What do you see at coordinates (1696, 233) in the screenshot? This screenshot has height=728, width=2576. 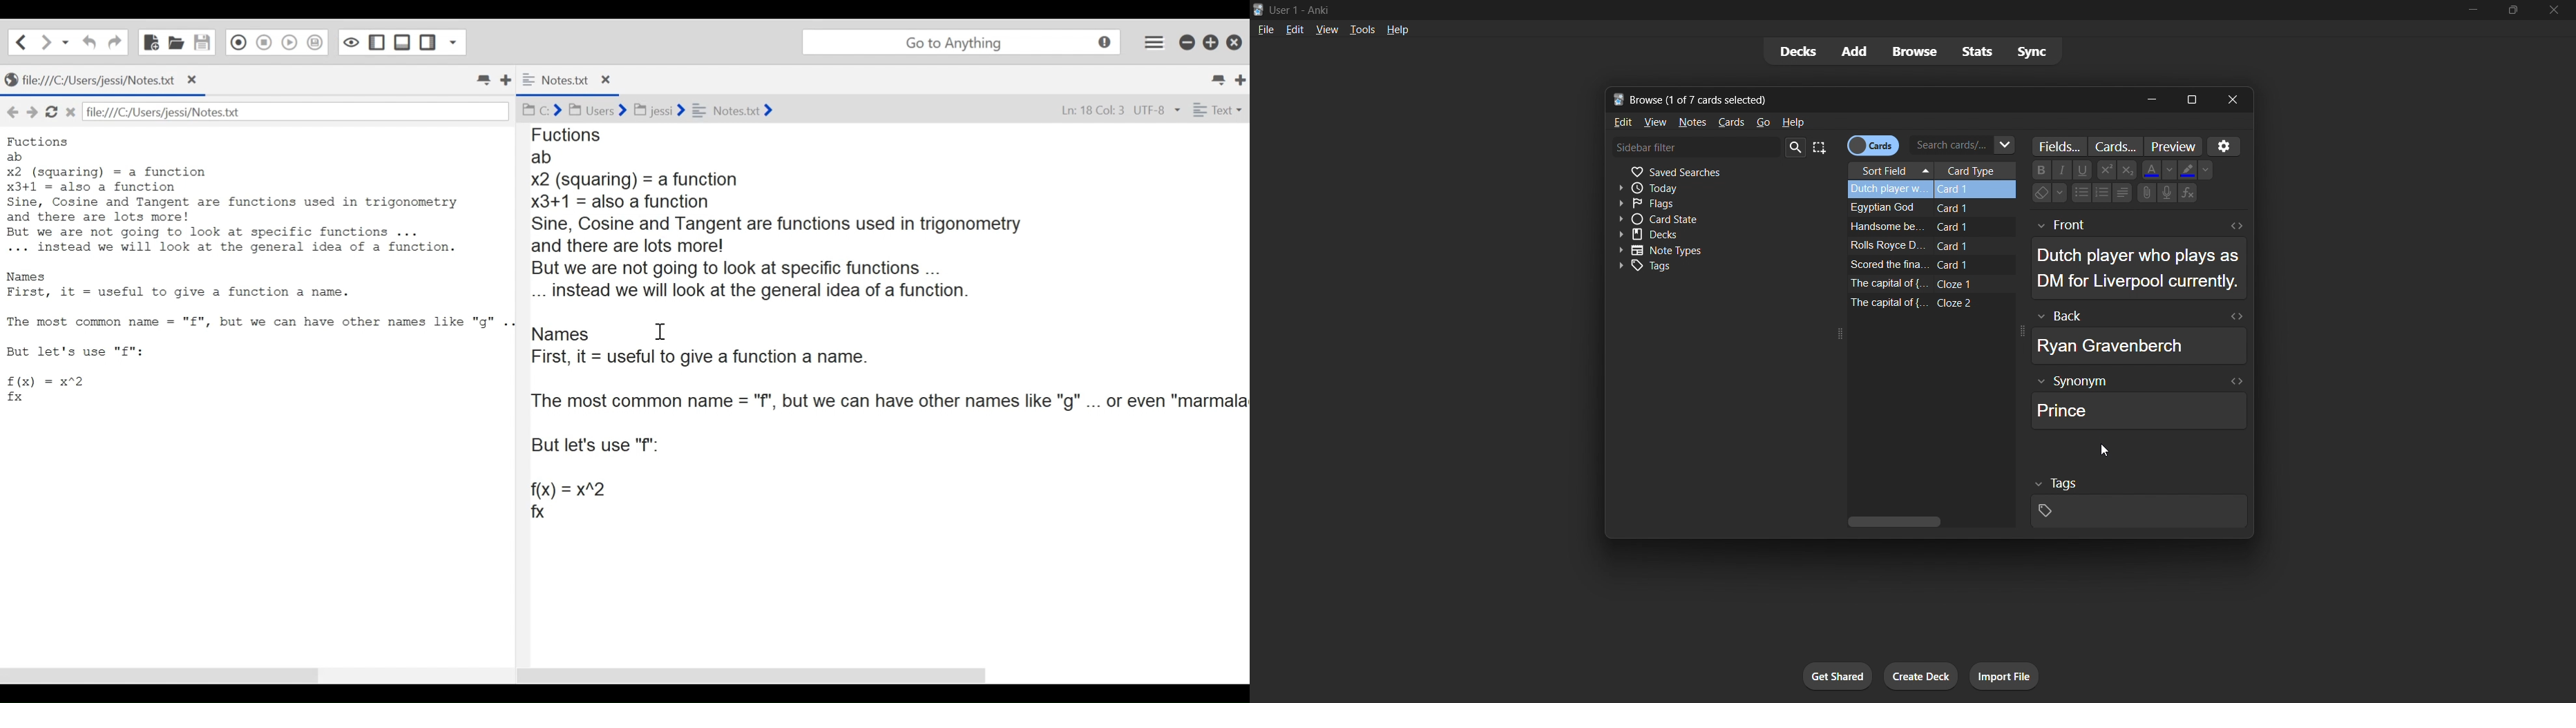 I see `decks toggle` at bounding box center [1696, 233].